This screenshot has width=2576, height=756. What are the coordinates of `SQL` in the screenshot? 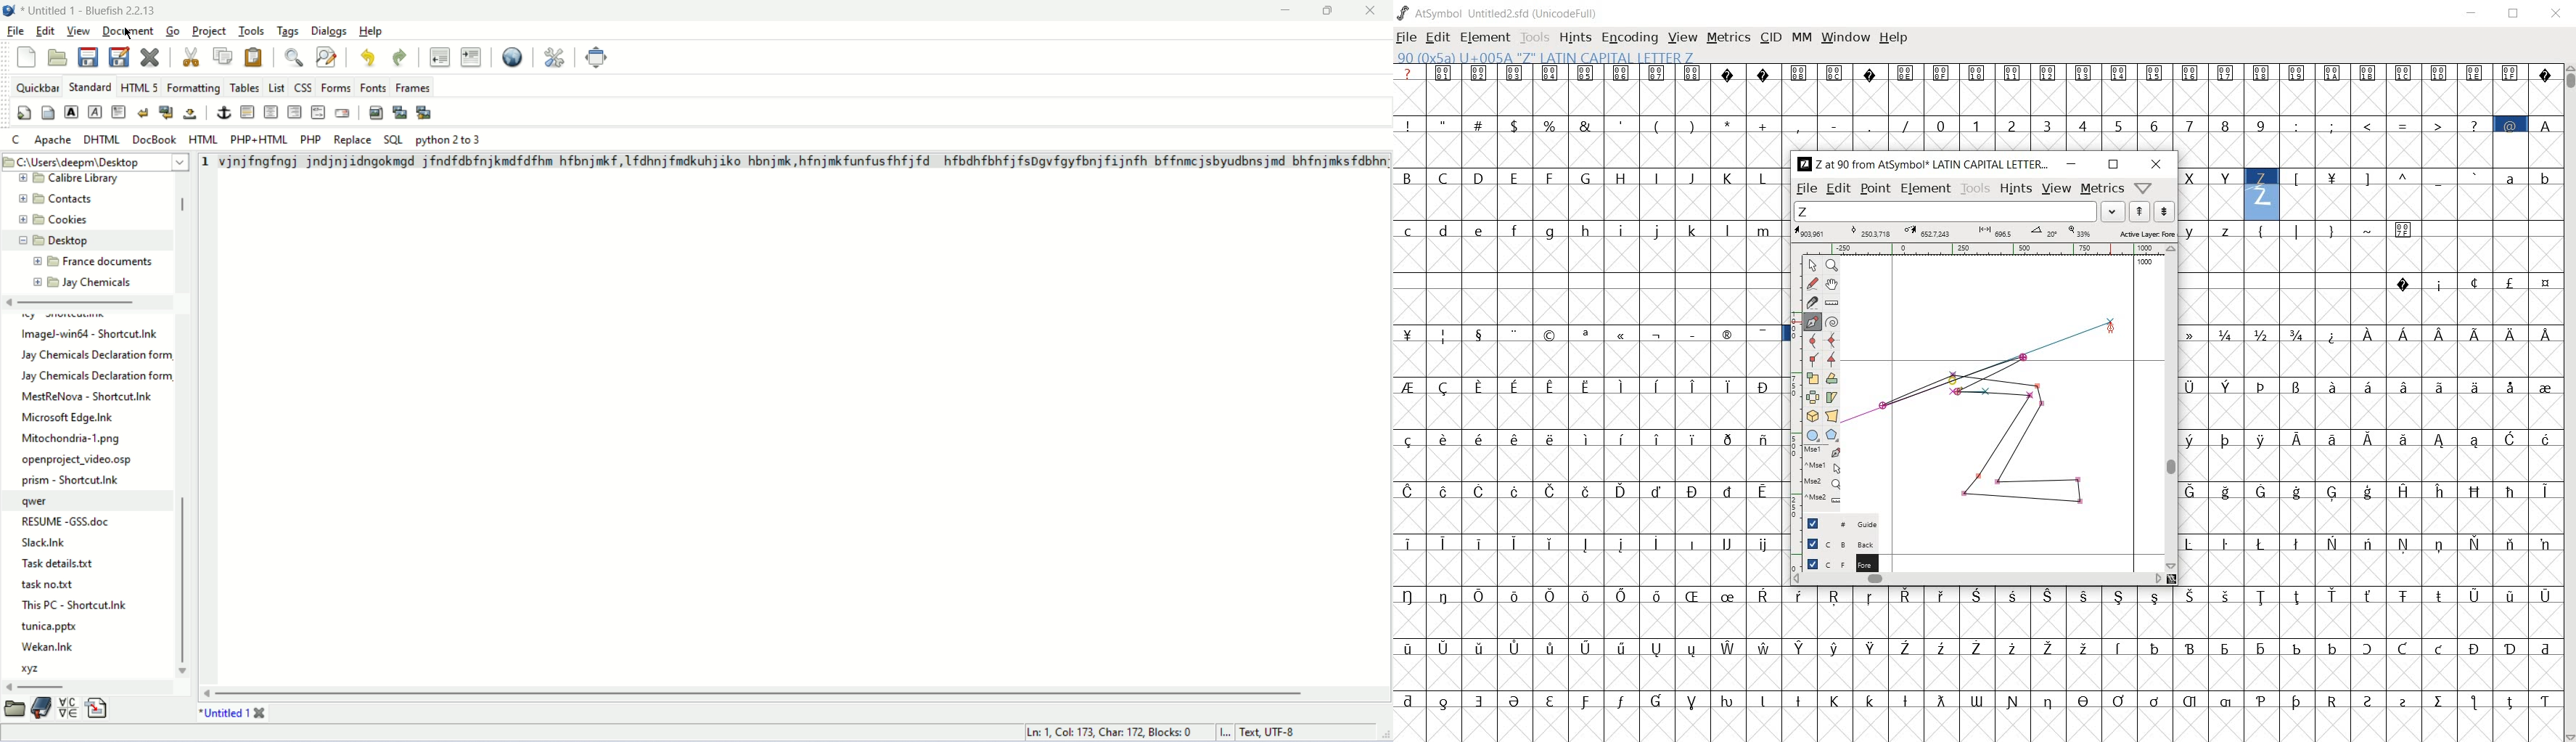 It's located at (393, 140).